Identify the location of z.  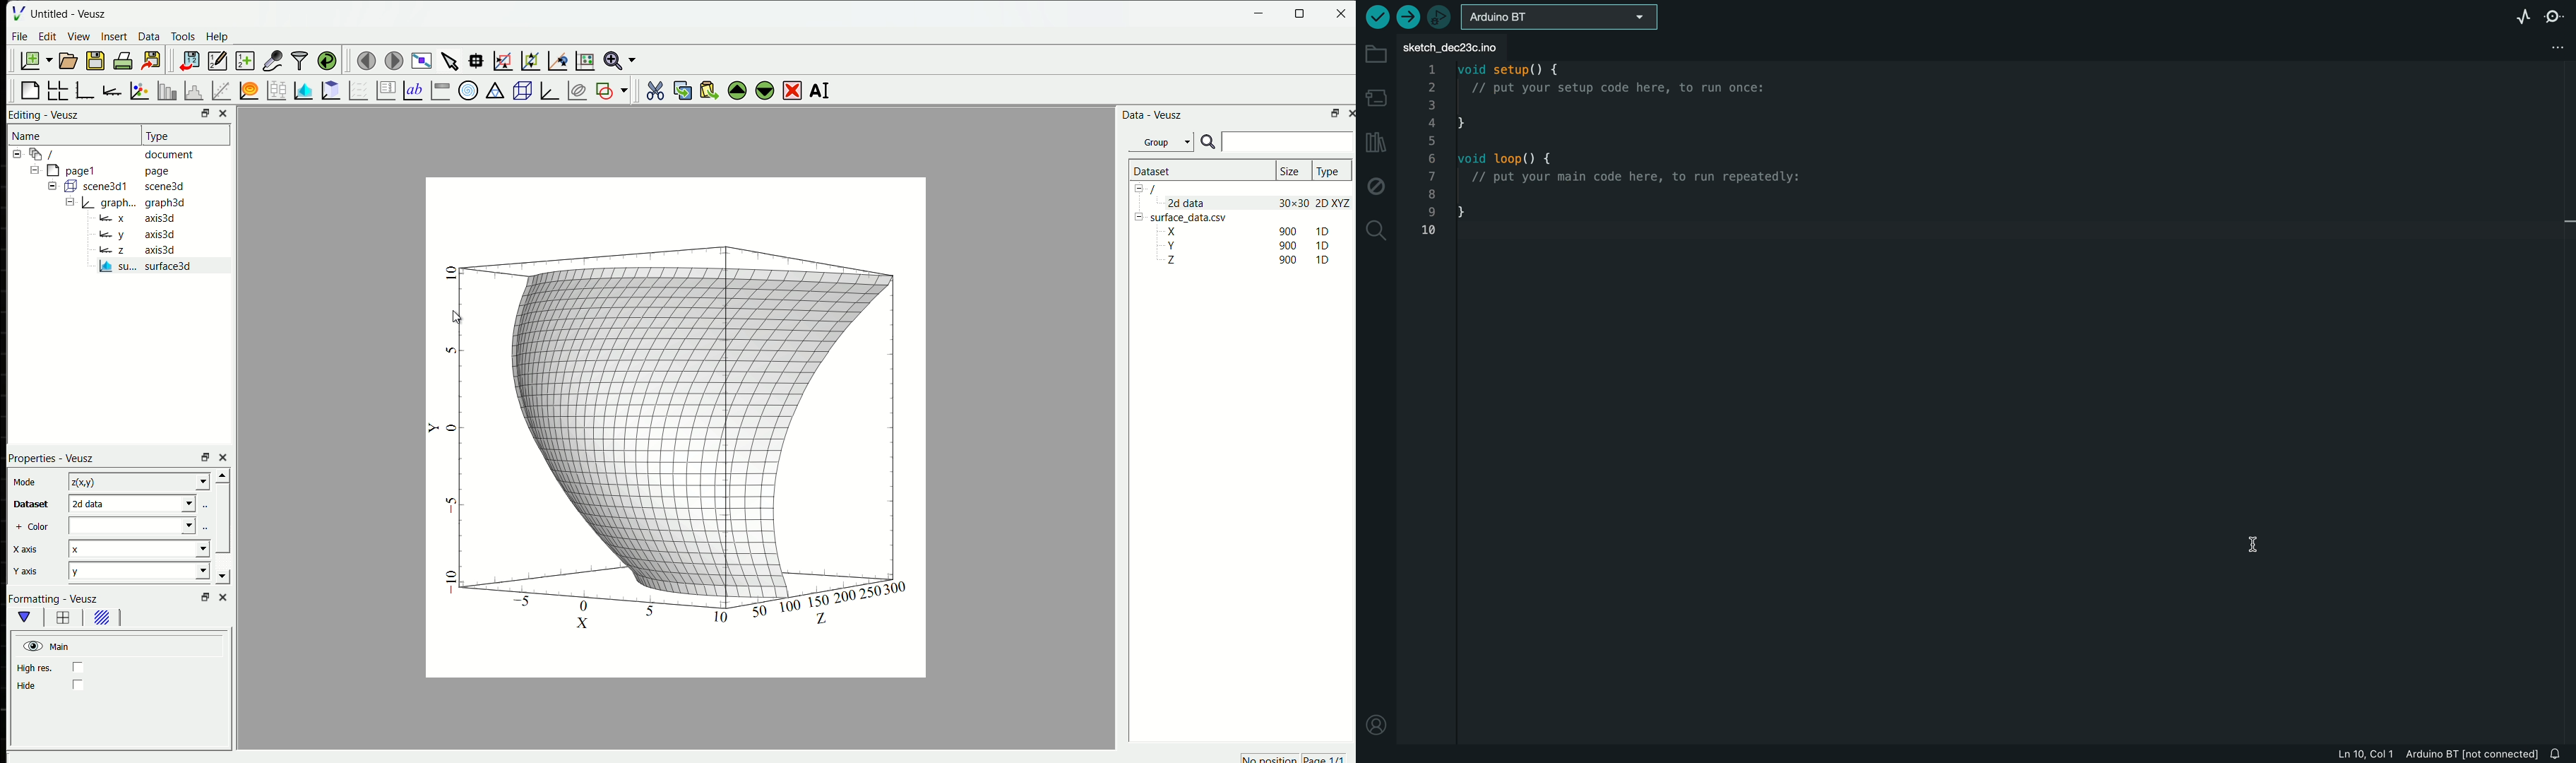
(113, 250).